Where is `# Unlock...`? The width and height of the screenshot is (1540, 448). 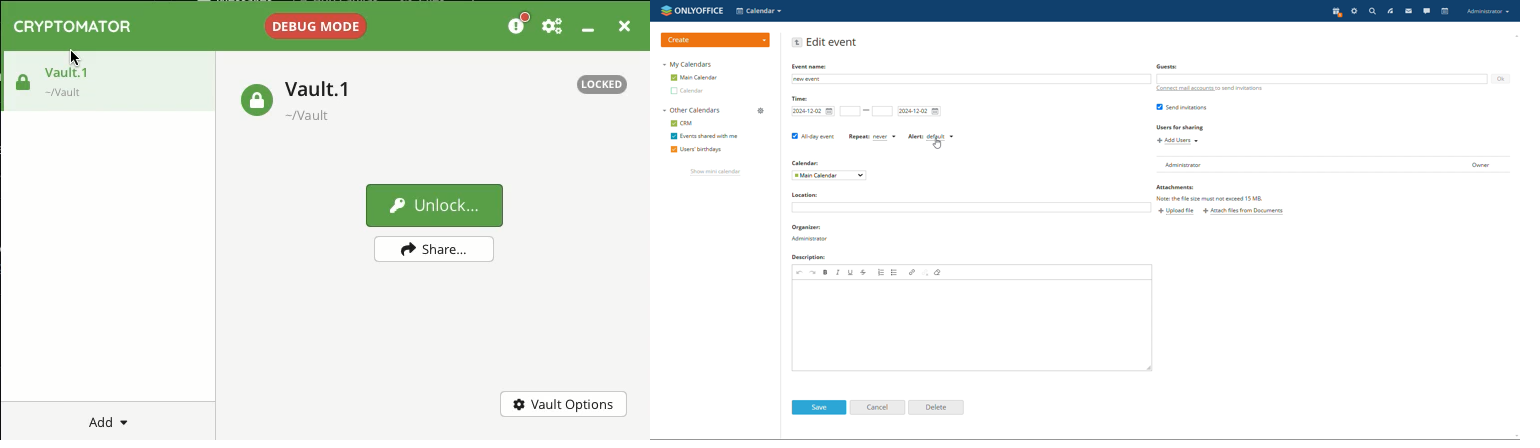 # Unlock... is located at coordinates (433, 204).